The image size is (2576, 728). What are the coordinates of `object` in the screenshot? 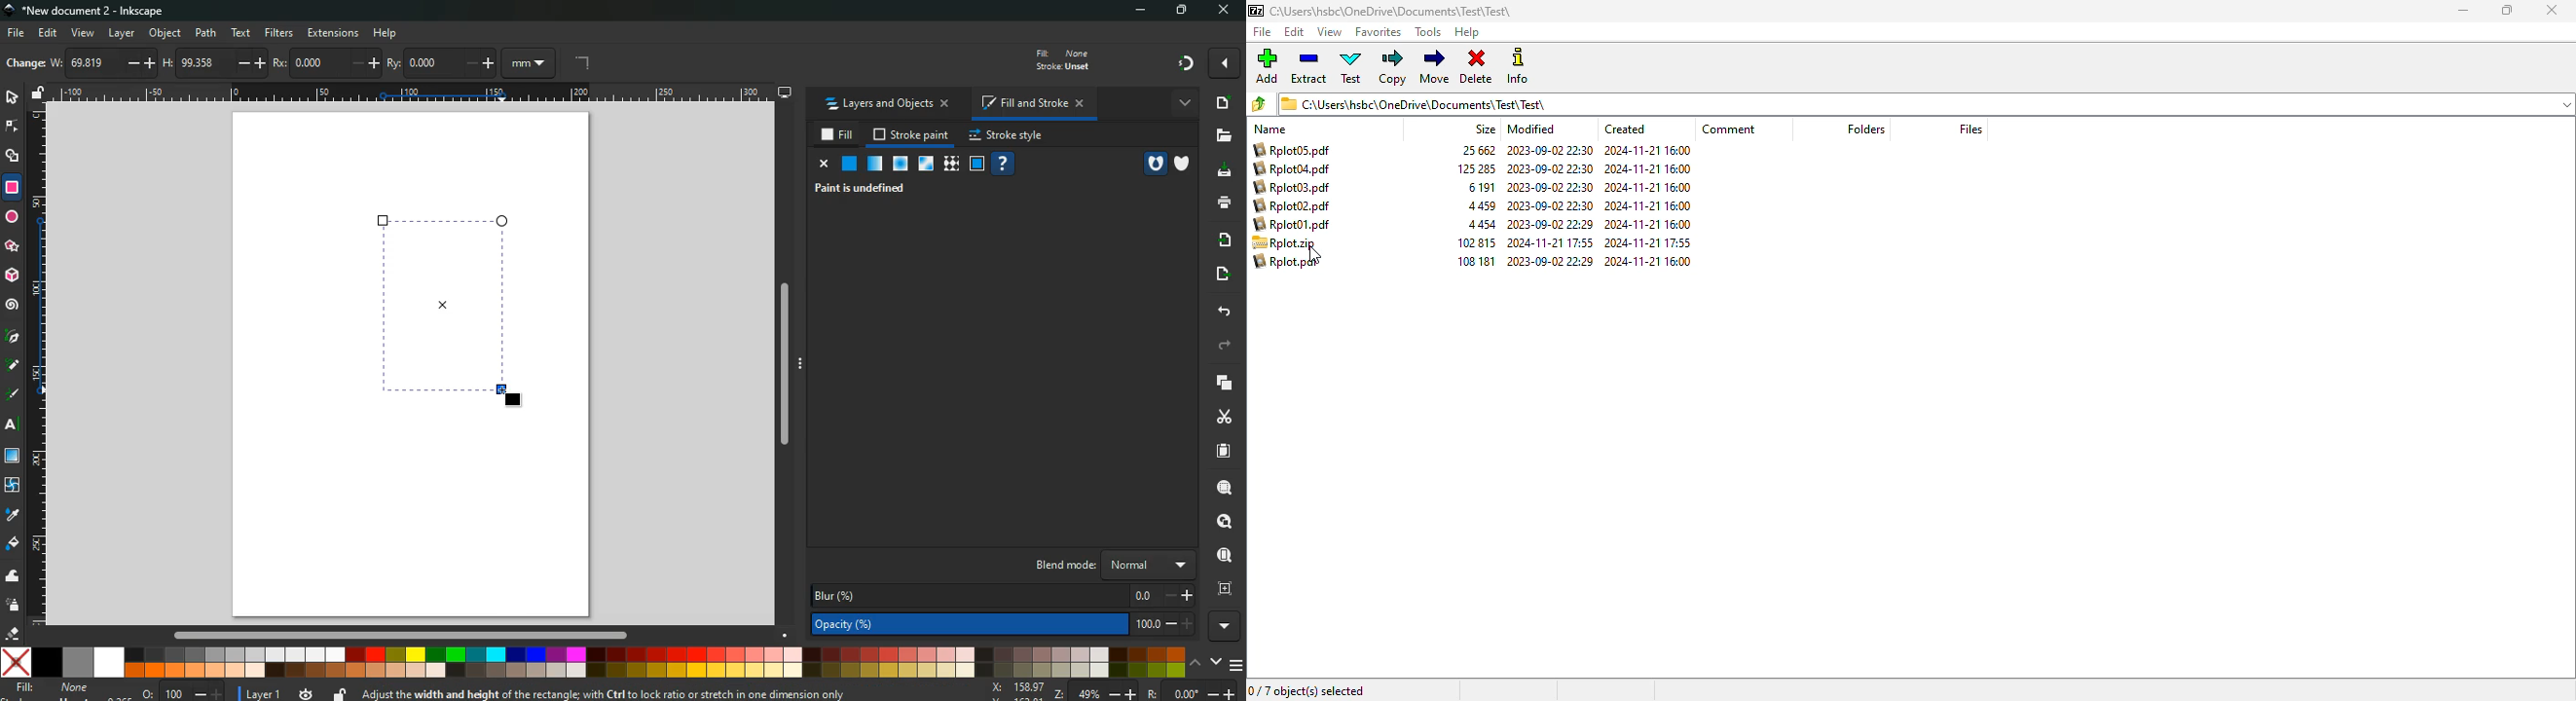 It's located at (165, 33).